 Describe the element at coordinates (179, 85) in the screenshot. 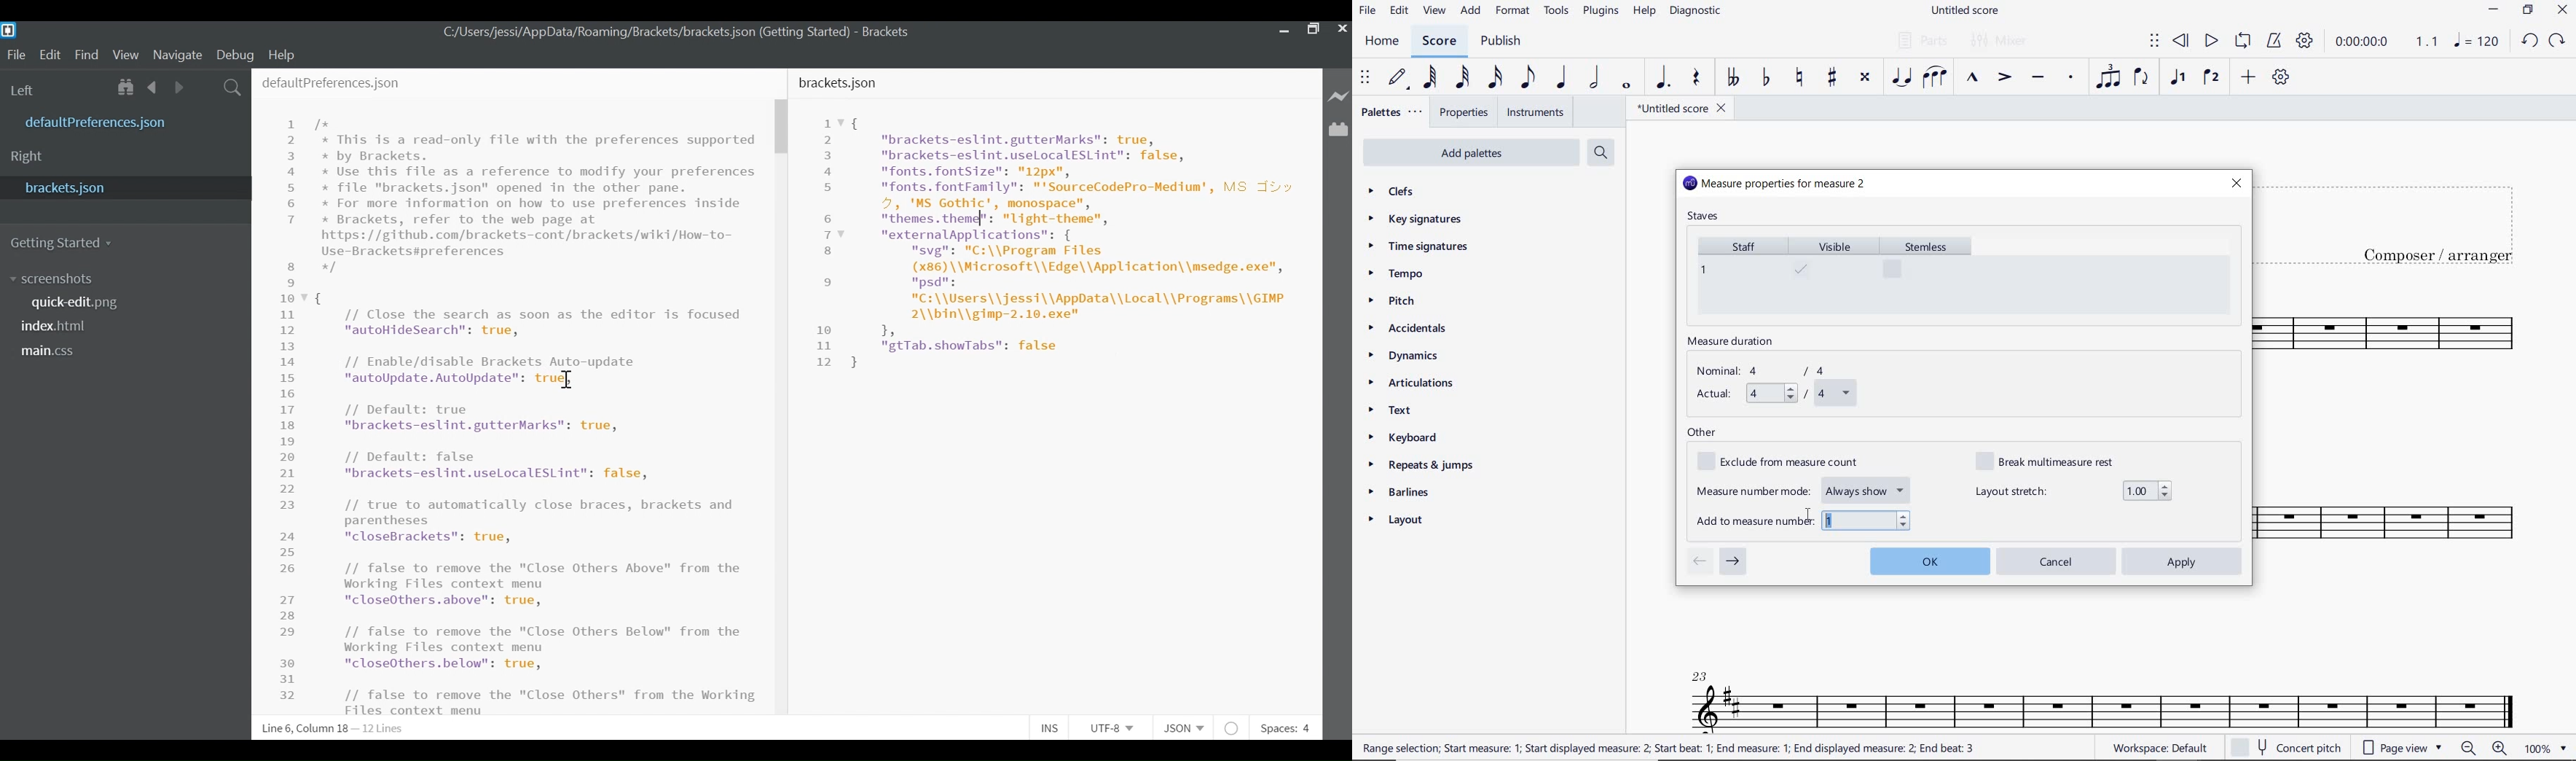

I see `Navigate Forward` at that location.